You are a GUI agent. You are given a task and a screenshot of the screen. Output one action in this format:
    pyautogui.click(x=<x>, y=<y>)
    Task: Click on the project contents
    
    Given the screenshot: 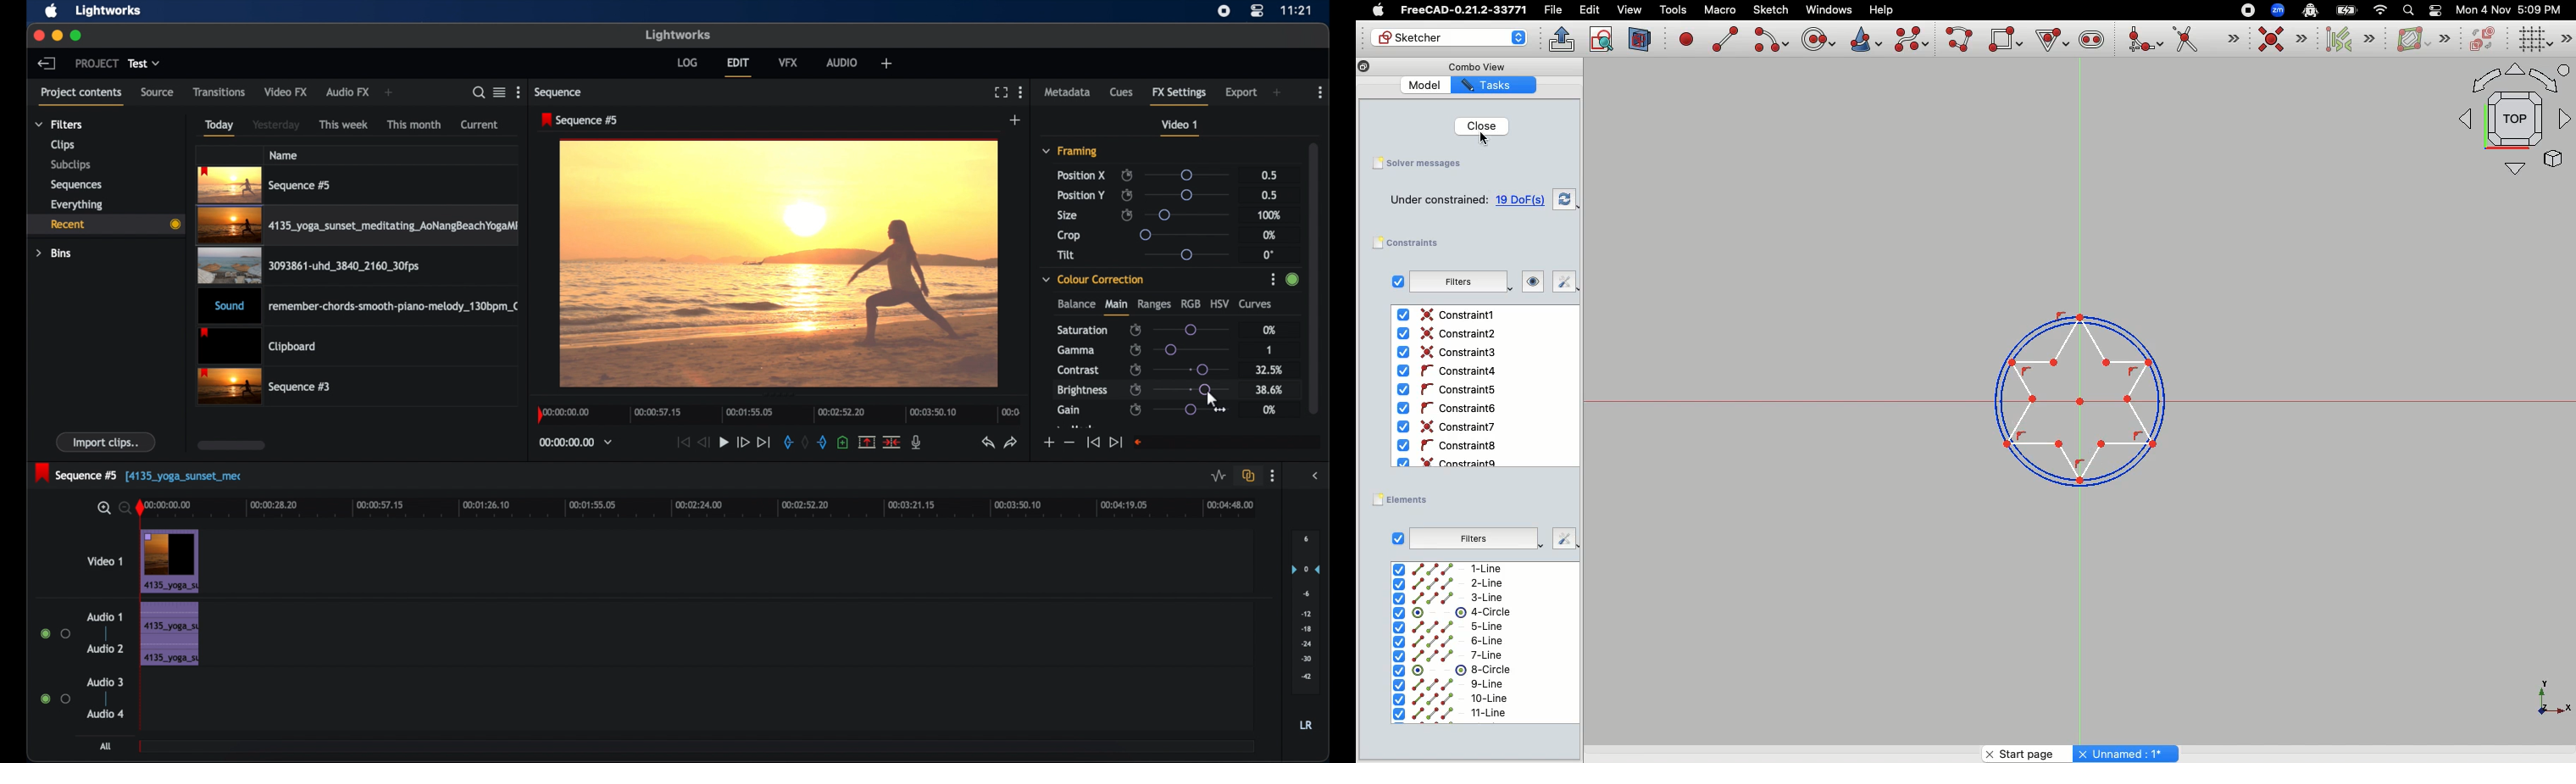 What is the action you would take?
    pyautogui.click(x=80, y=95)
    